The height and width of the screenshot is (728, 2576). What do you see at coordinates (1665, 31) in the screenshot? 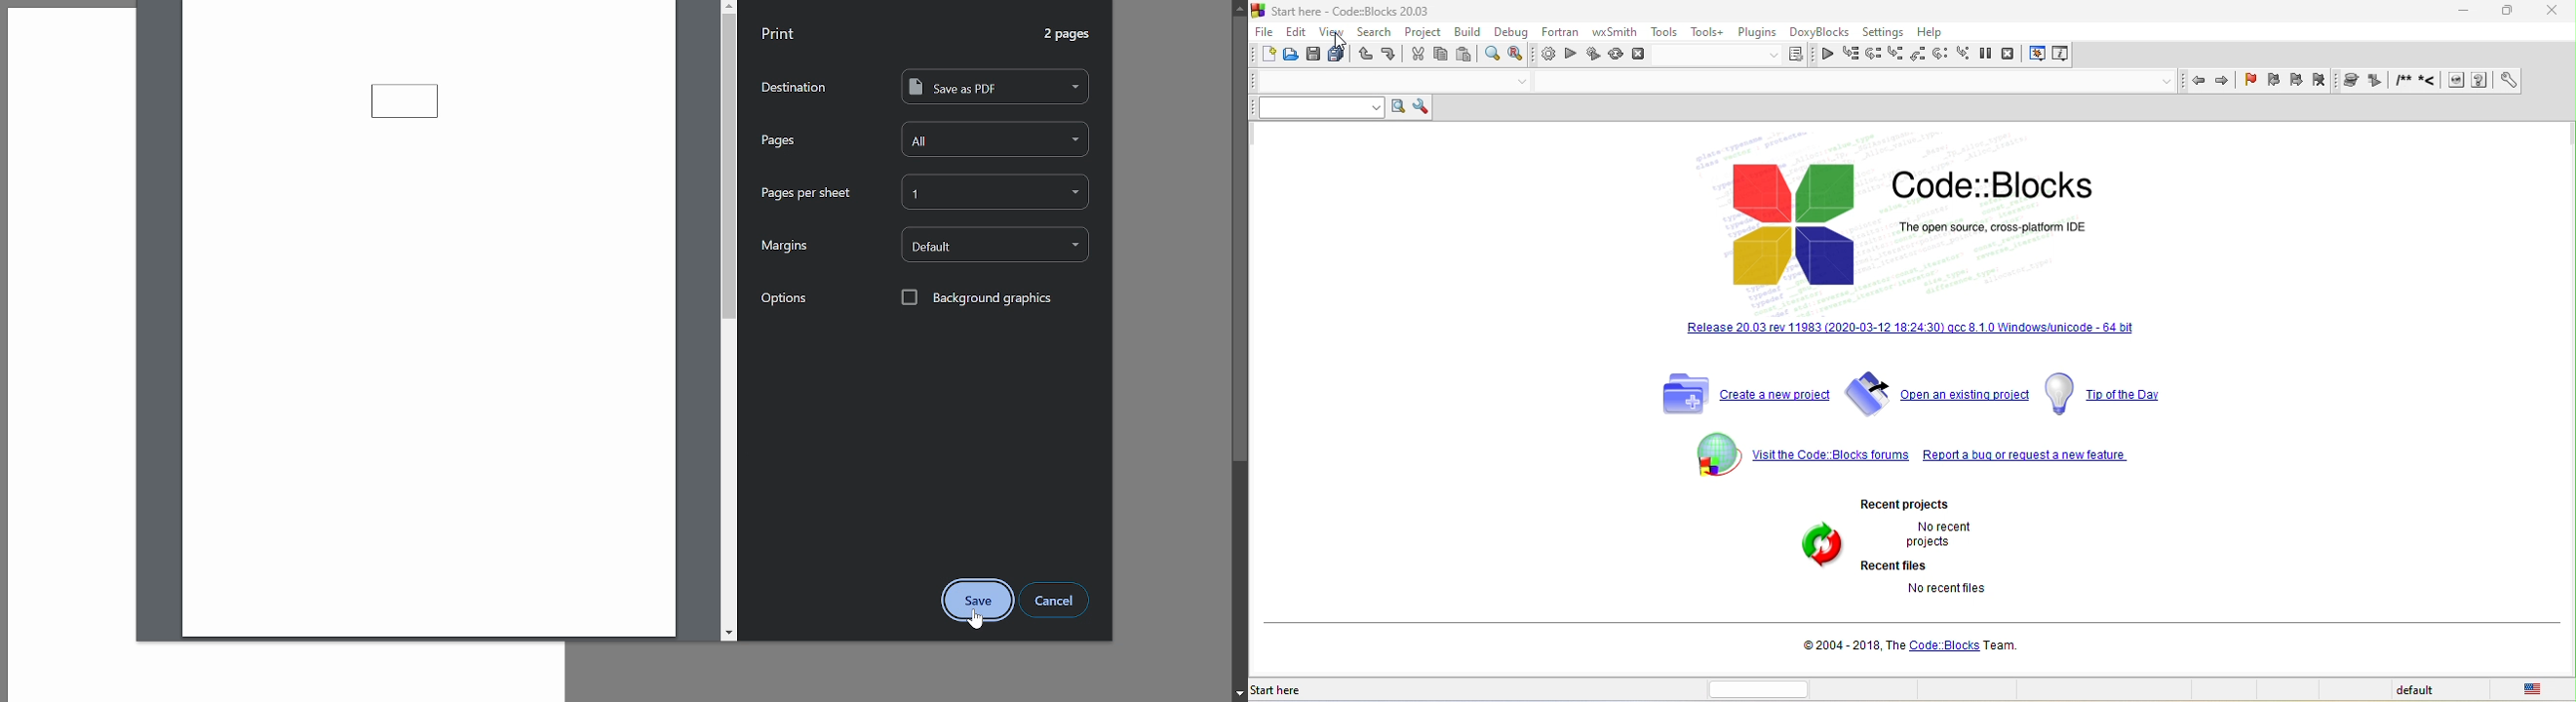
I see `tools` at bounding box center [1665, 31].